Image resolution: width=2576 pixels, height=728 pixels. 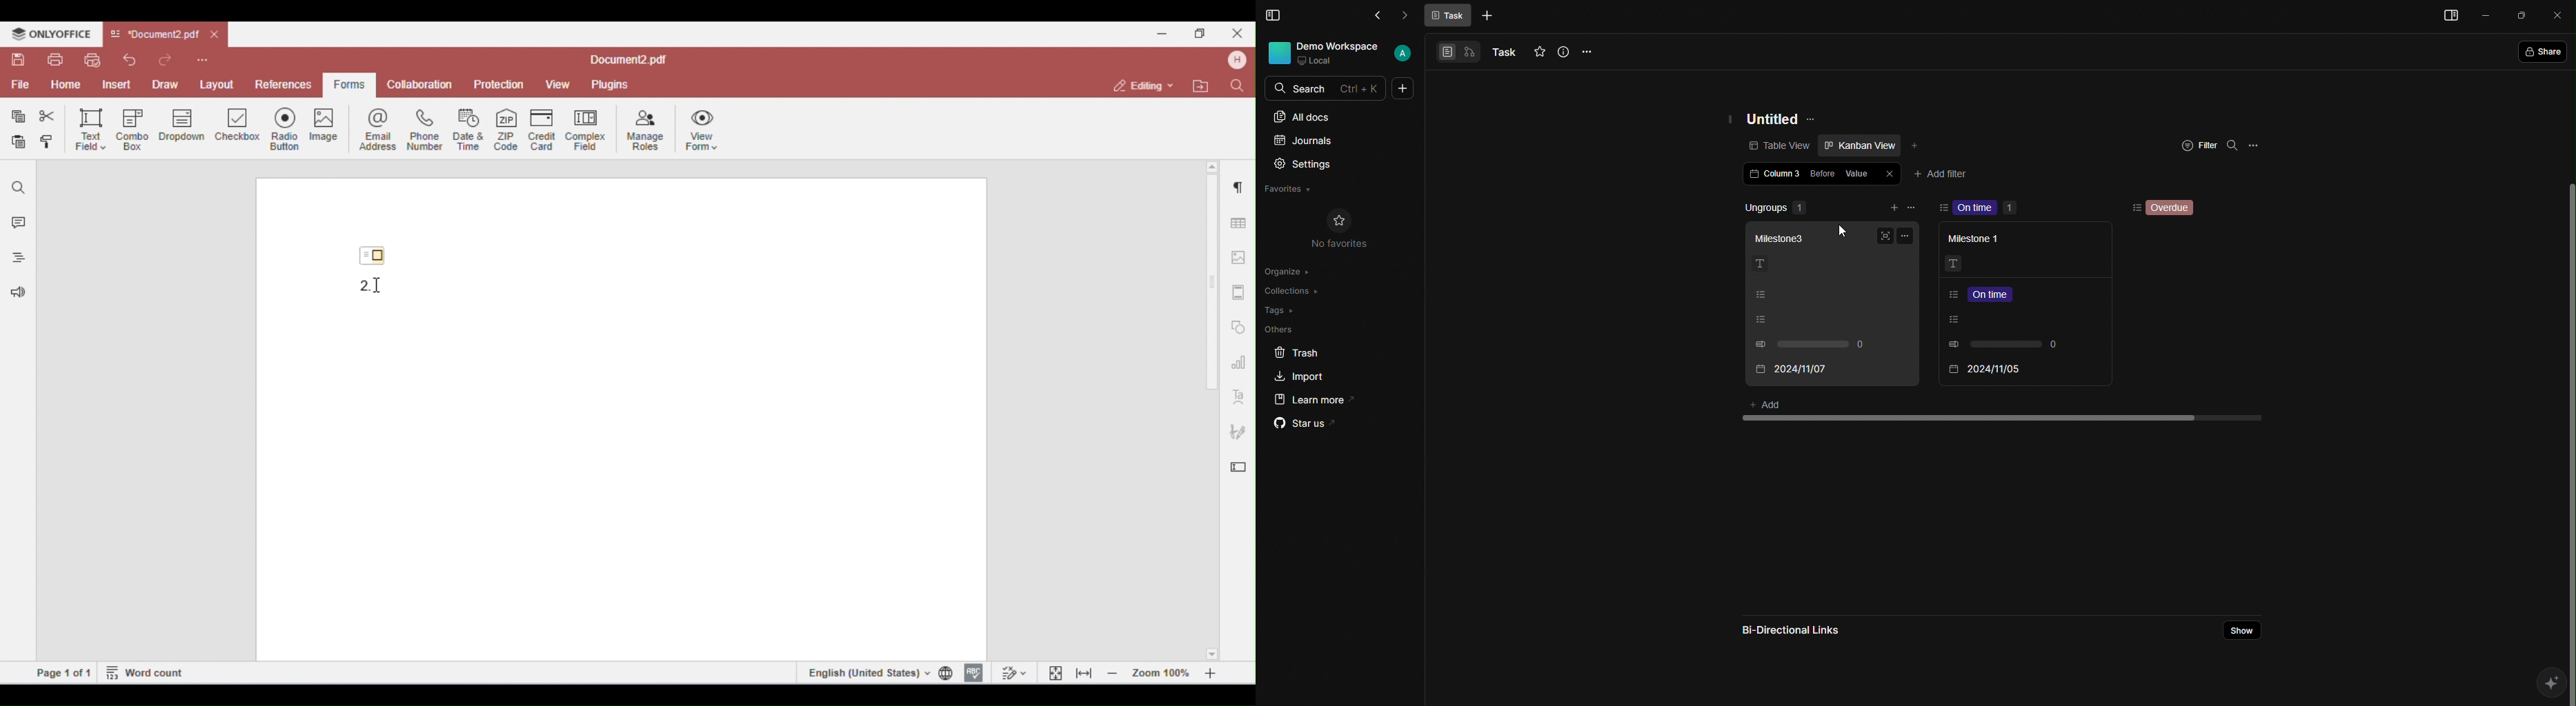 What do you see at coordinates (1980, 239) in the screenshot?
I see `Milestone 1` at bounding box center [1980, 239].